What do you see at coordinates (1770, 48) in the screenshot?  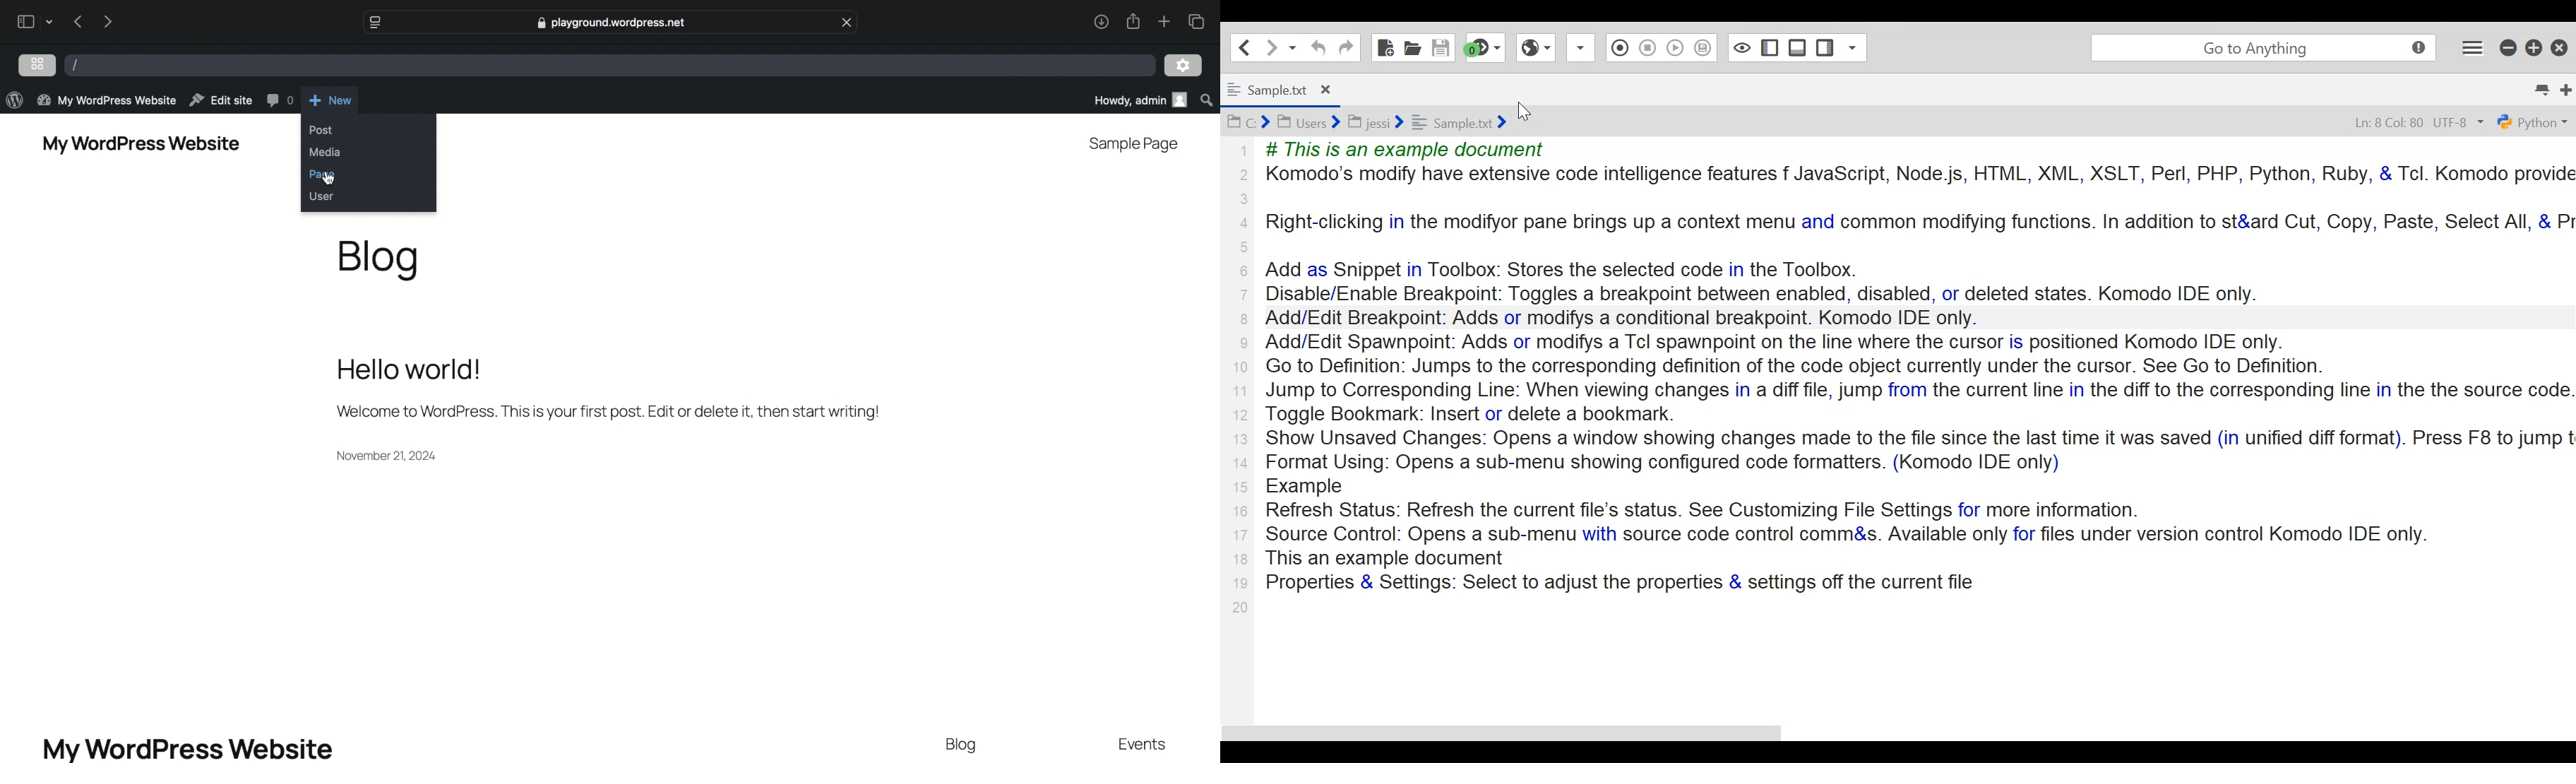 I see `Show/Hide Left Pane` at bounding box center [1770, 48].